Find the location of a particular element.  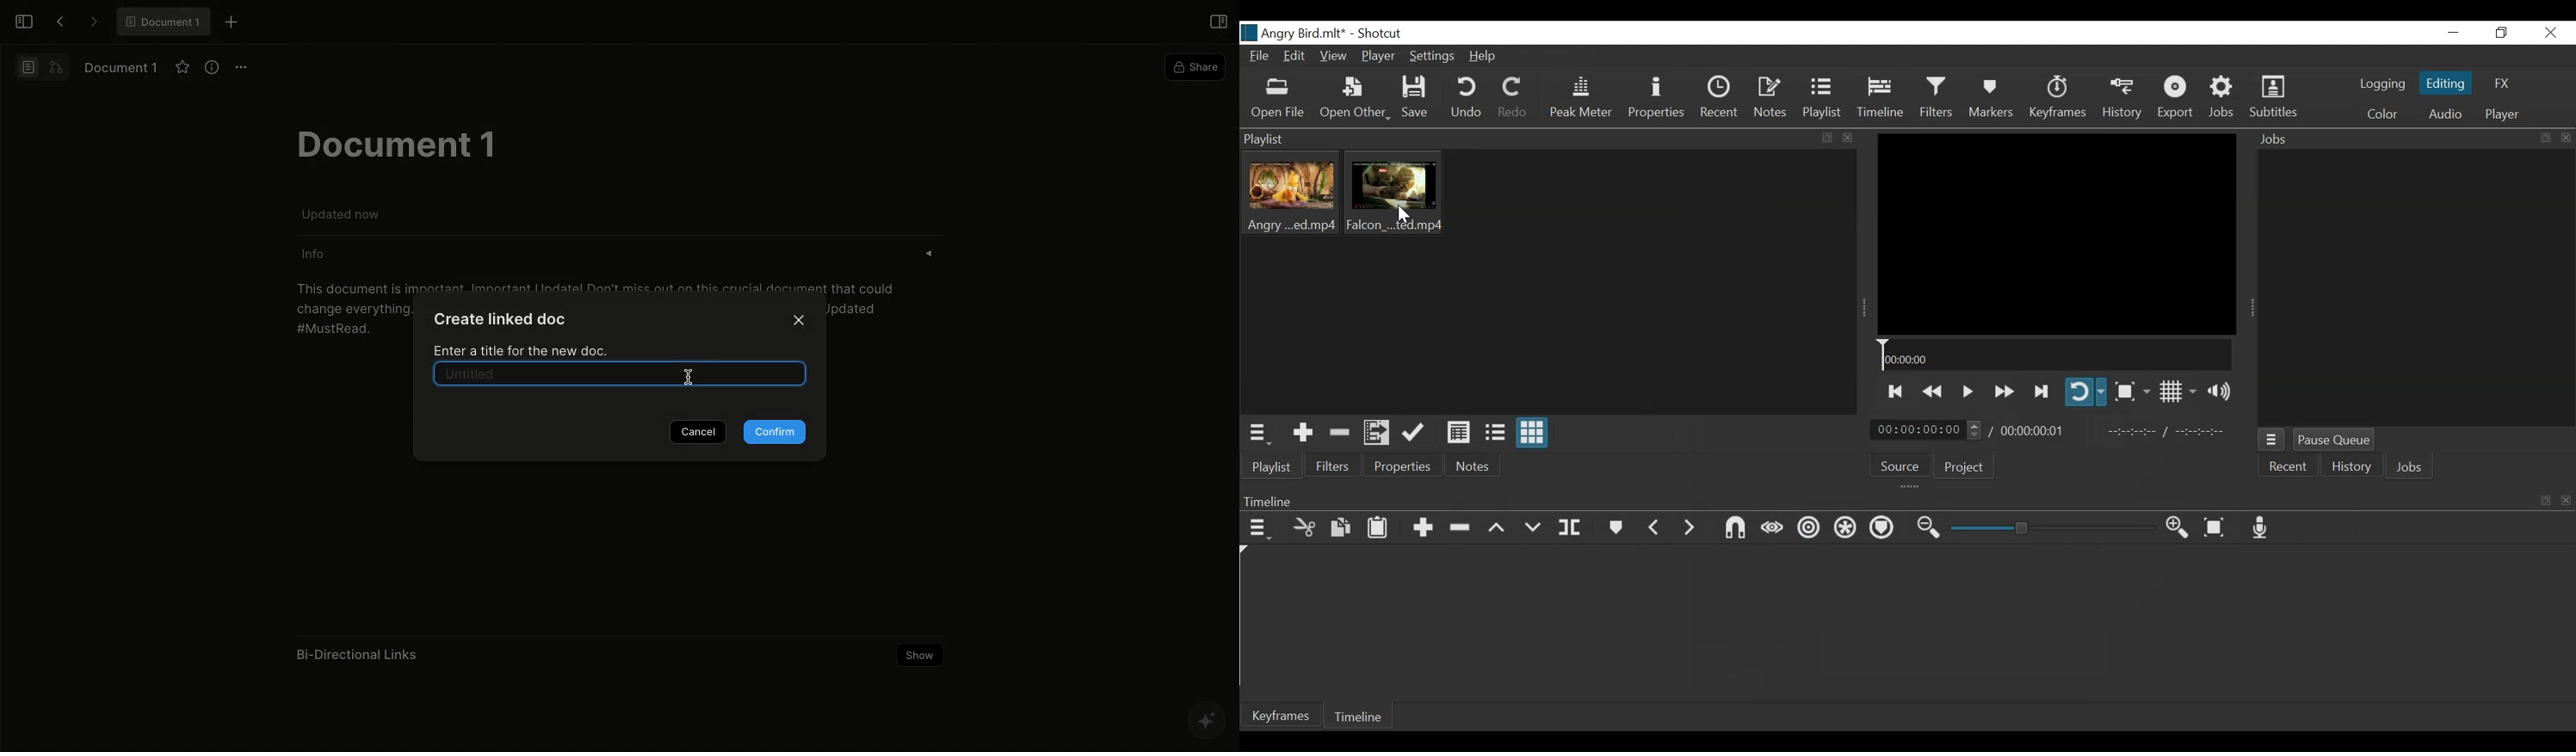

Timeline is located at coordinates (1353, 718).